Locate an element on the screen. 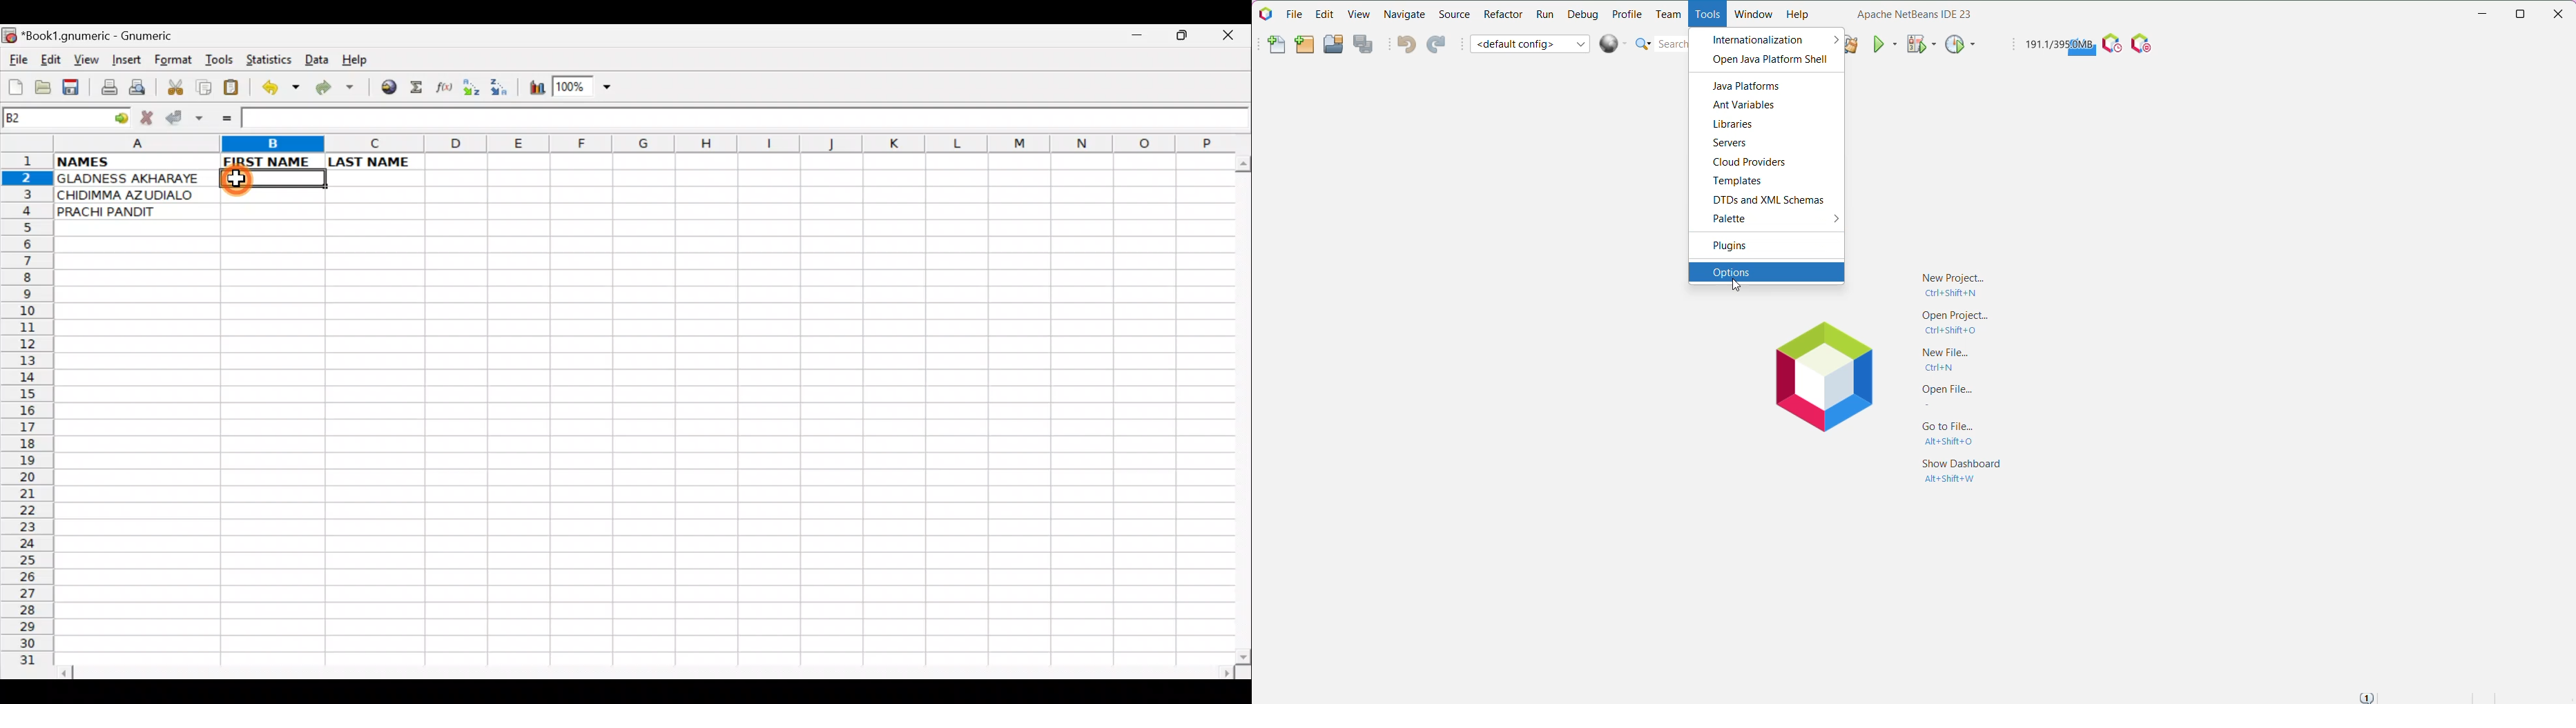 The image size is (2576, 728). Redo undone action is located at coordinates (338, 89).